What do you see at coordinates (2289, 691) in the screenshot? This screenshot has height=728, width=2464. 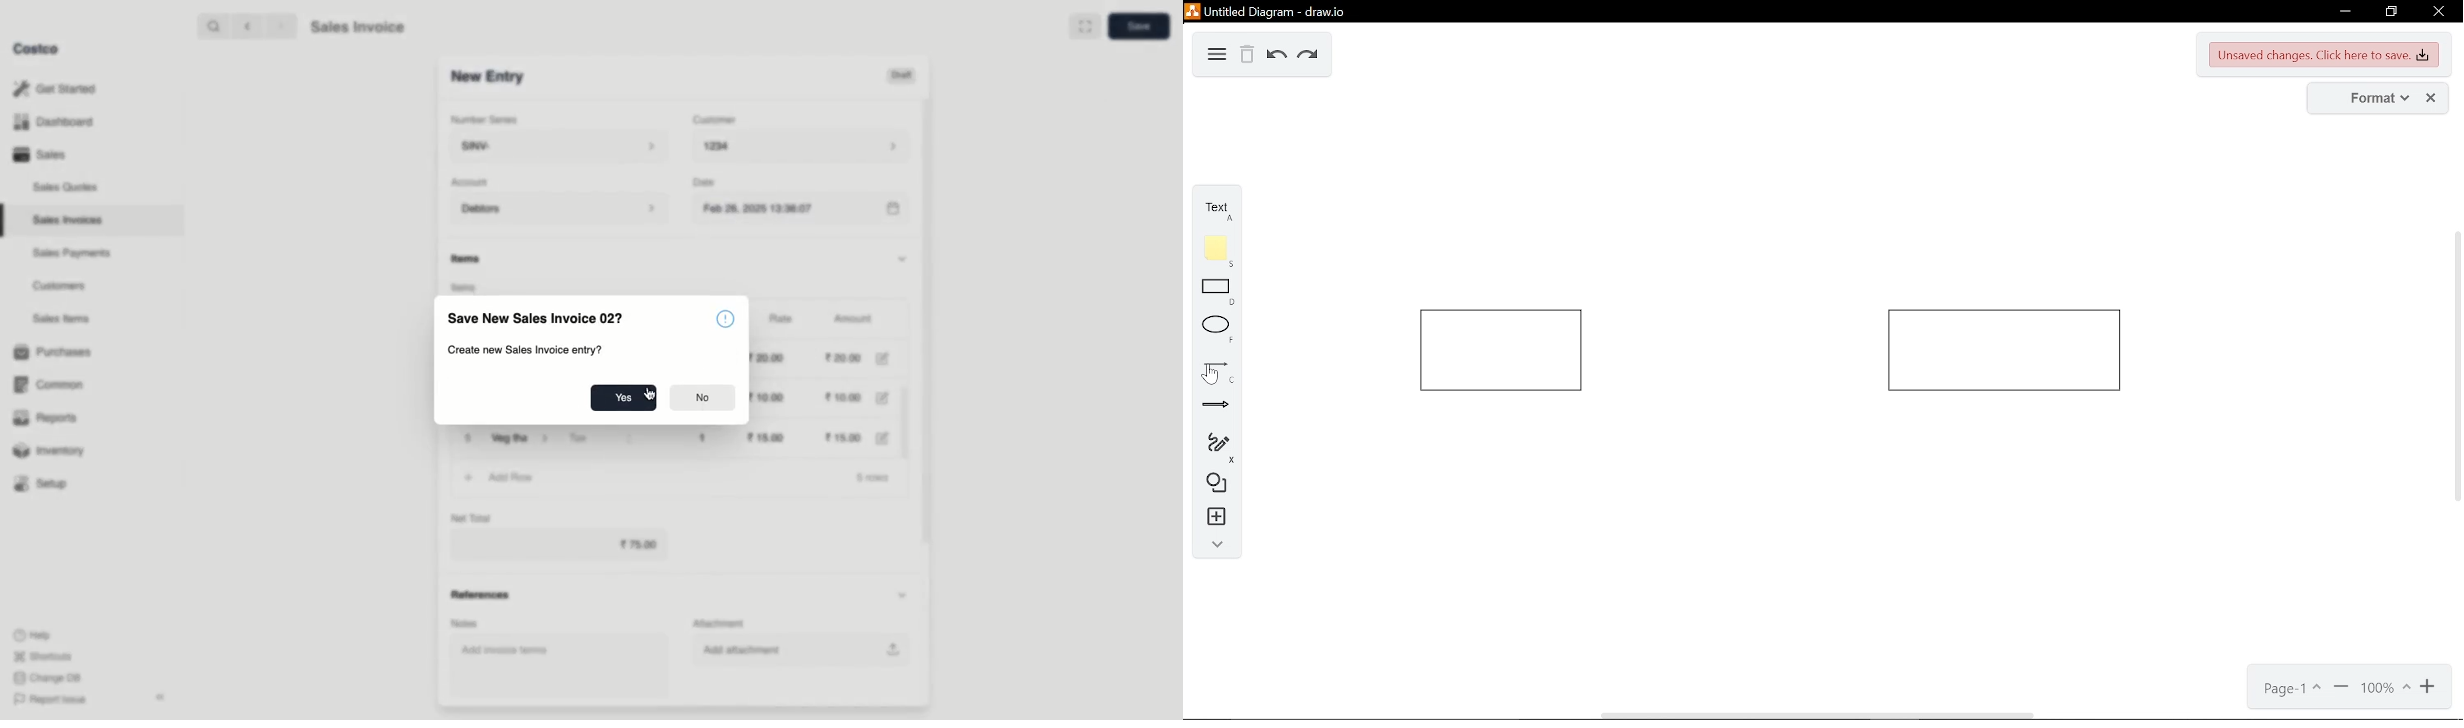 I see `current page` at bounding box center [2289, 691].